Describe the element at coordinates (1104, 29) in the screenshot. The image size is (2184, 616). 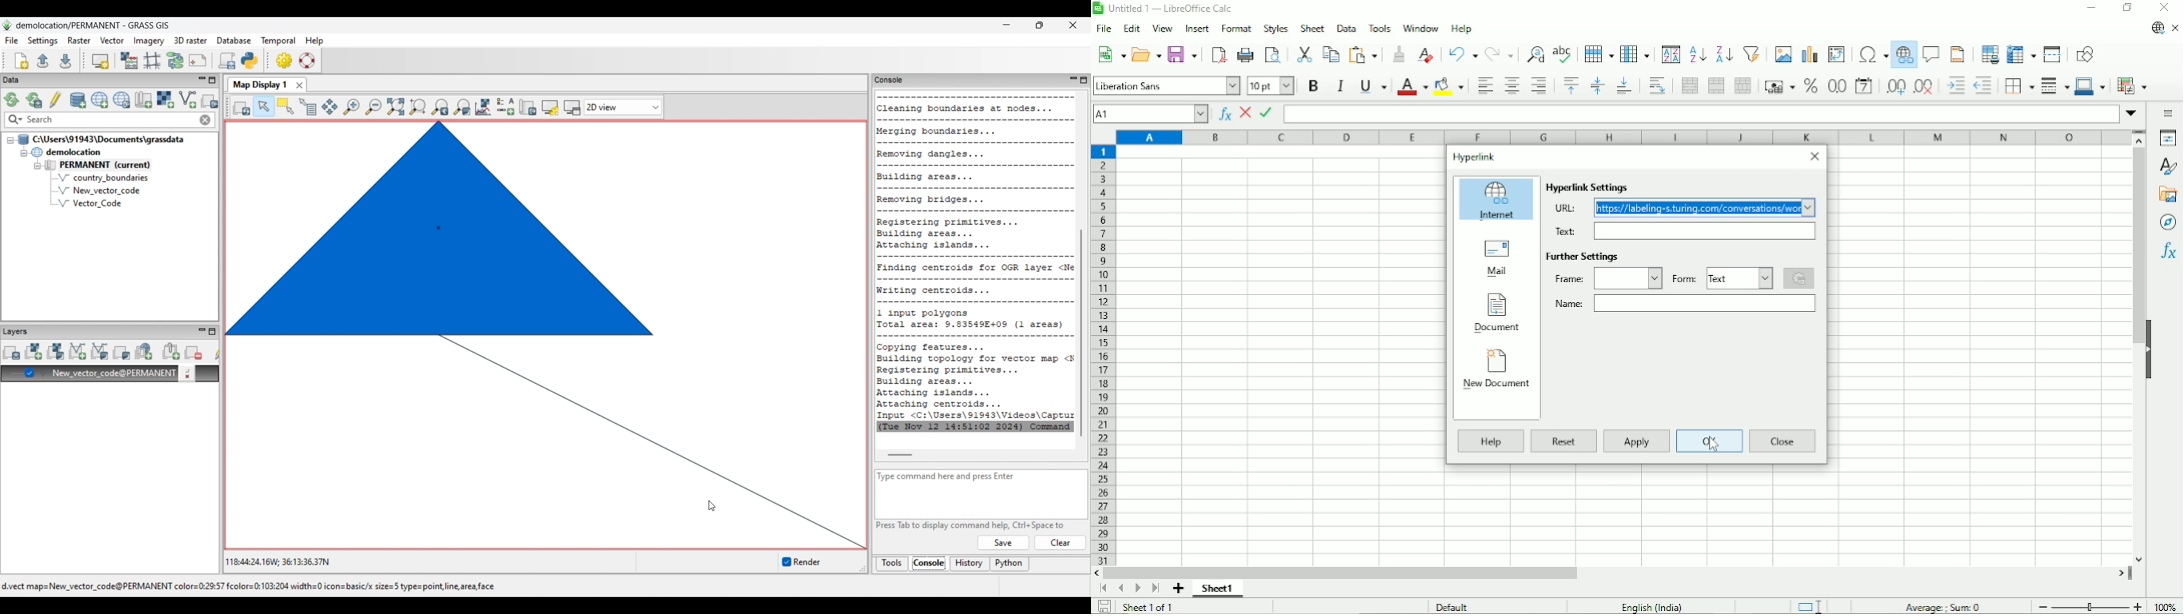
I see `File` at that location.